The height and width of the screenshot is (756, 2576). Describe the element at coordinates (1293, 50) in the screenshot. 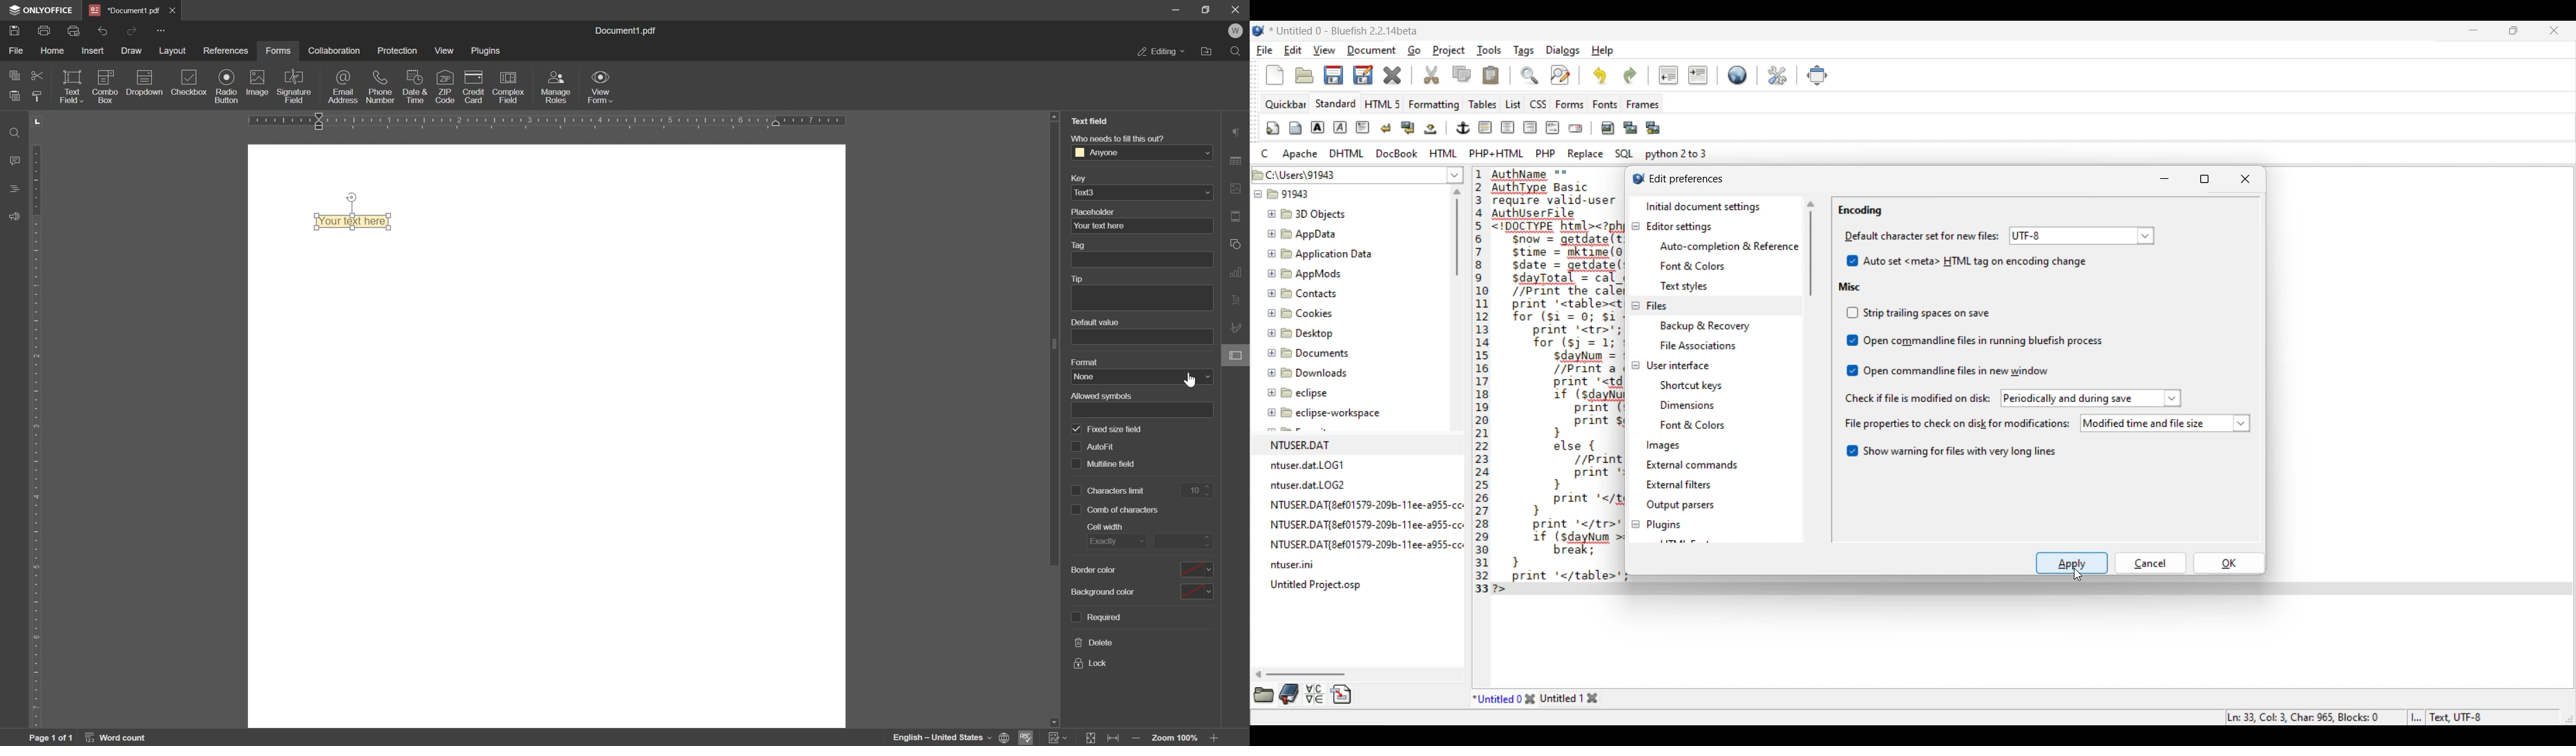

I see `Edit menu` at that location.